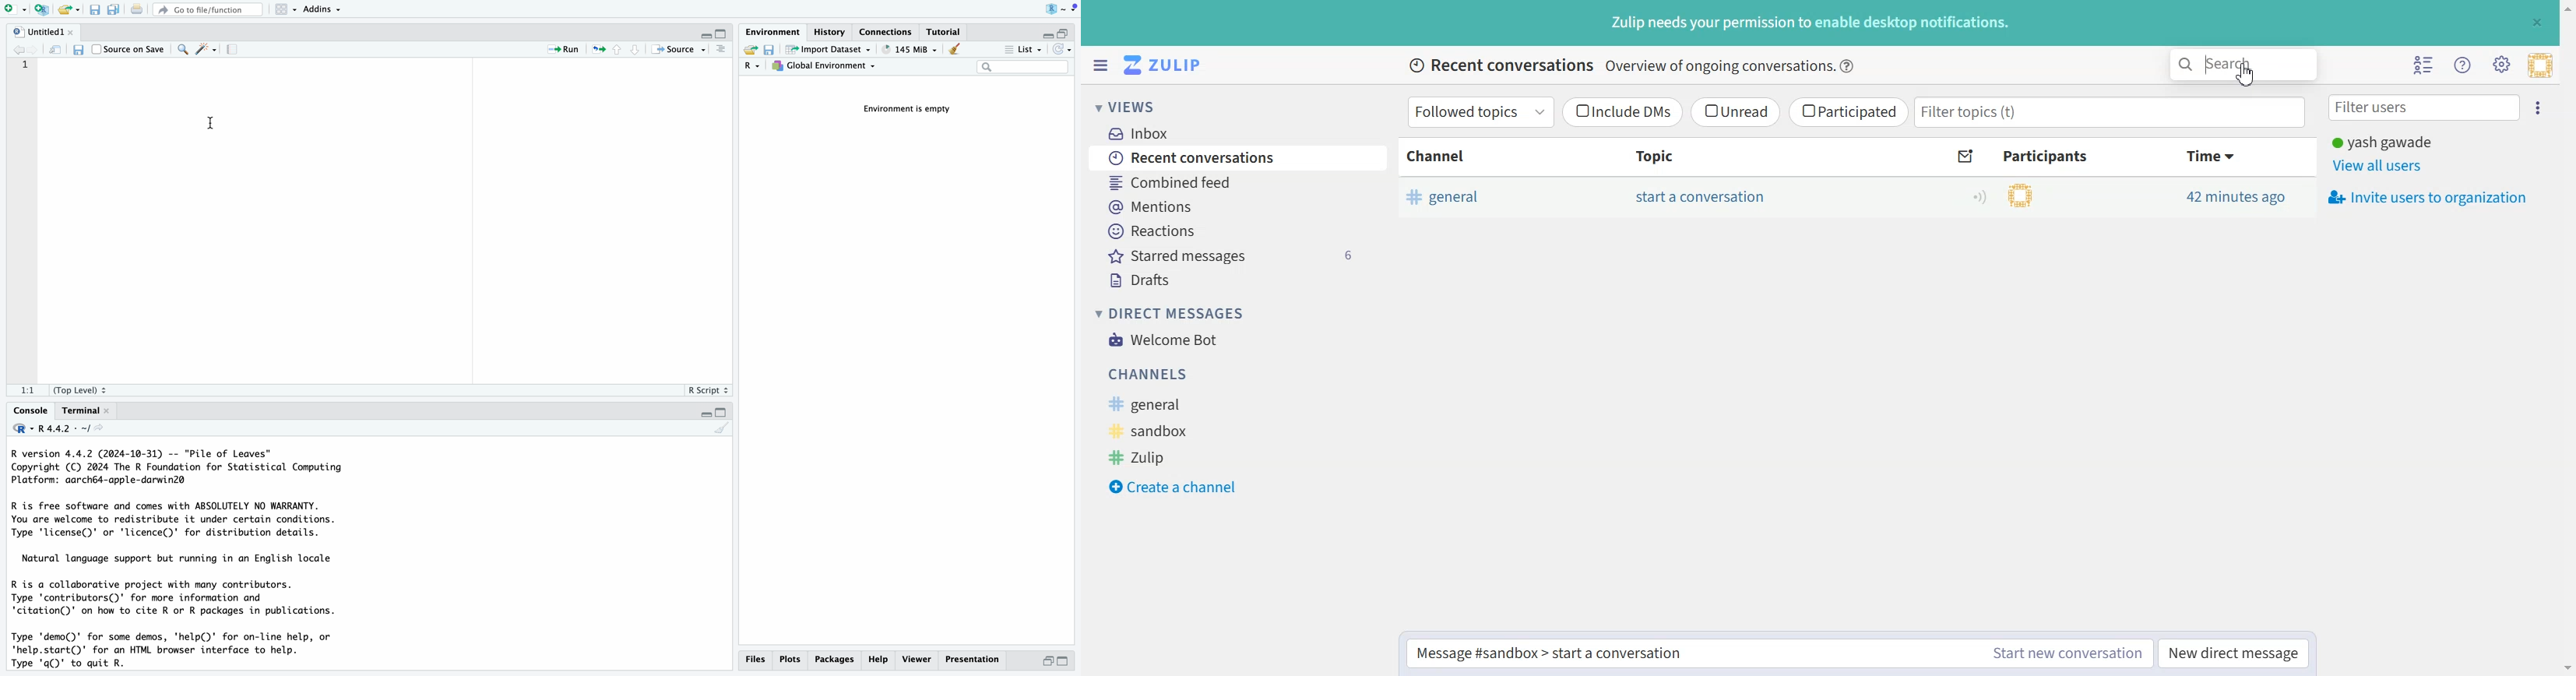 Image resolution: width=2576 pixels, height=700 pixels. Describe the element at coordinates (913, 110) in the screenshot. I see `Environment is empty` at that location.